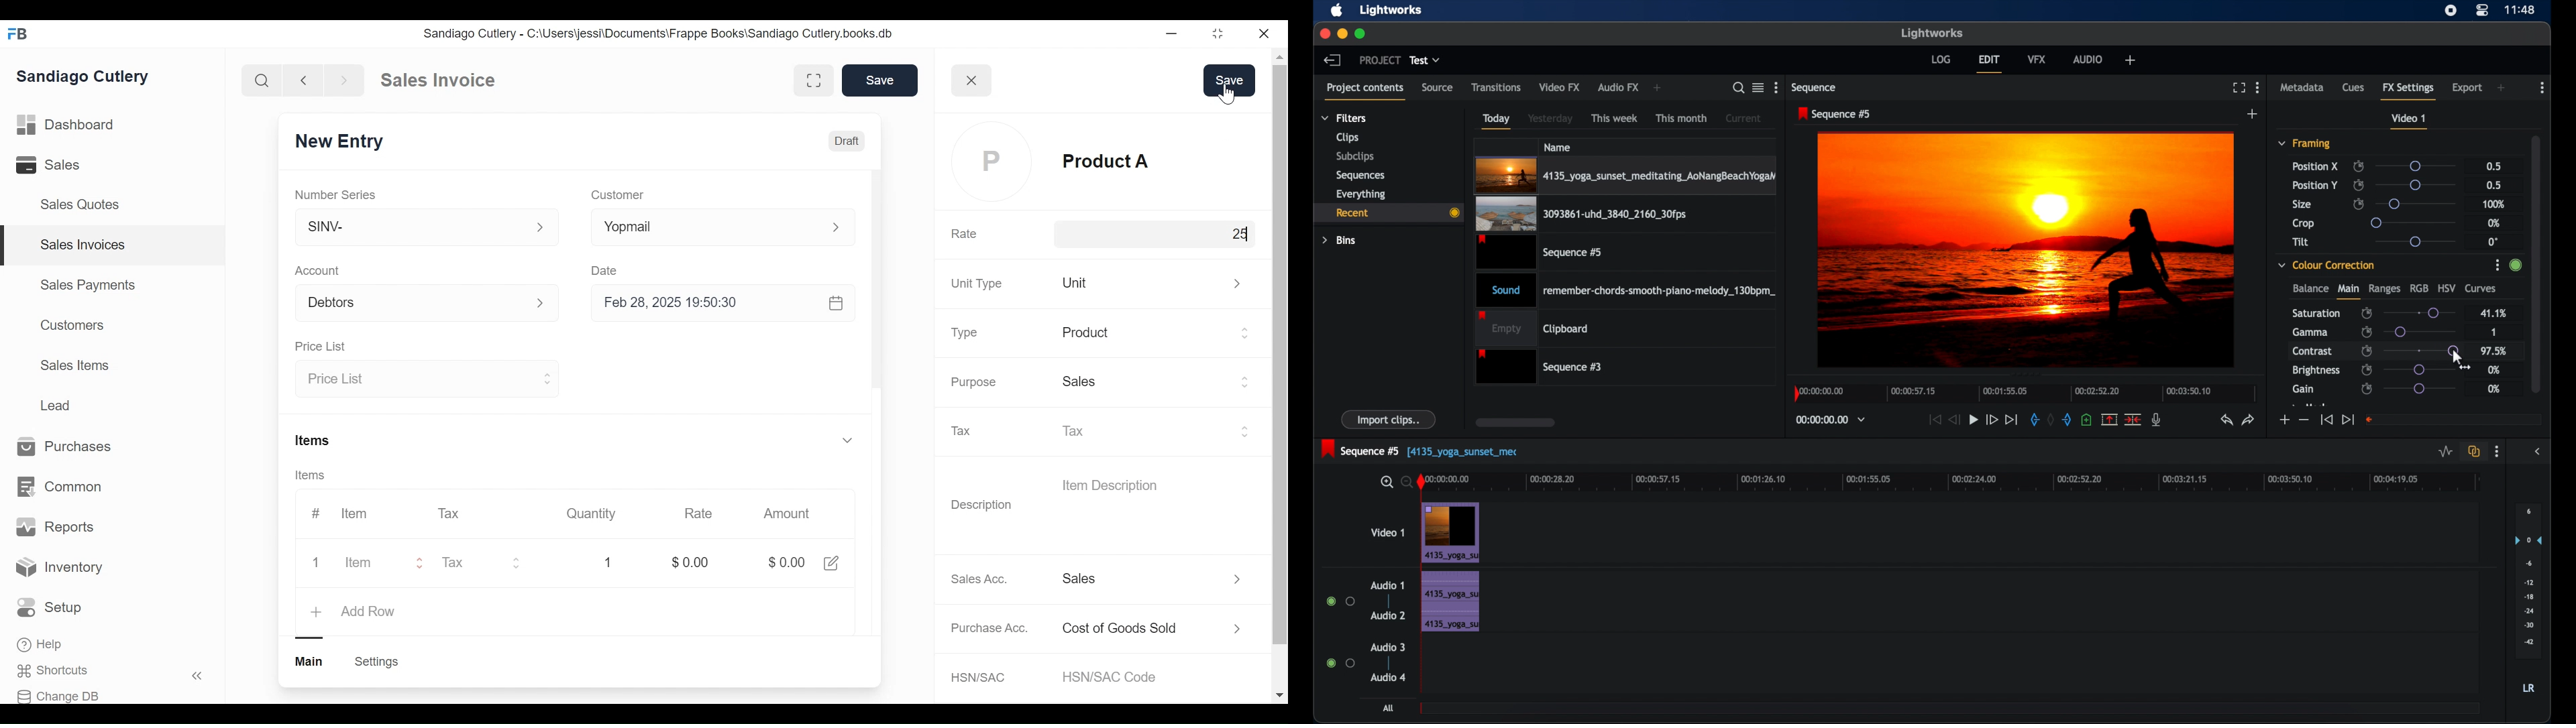 The height and width of the screenshot is (728, 2576). Describe the element at coordinates (1388, 213) in the screenshot. I see `recent` at that location.